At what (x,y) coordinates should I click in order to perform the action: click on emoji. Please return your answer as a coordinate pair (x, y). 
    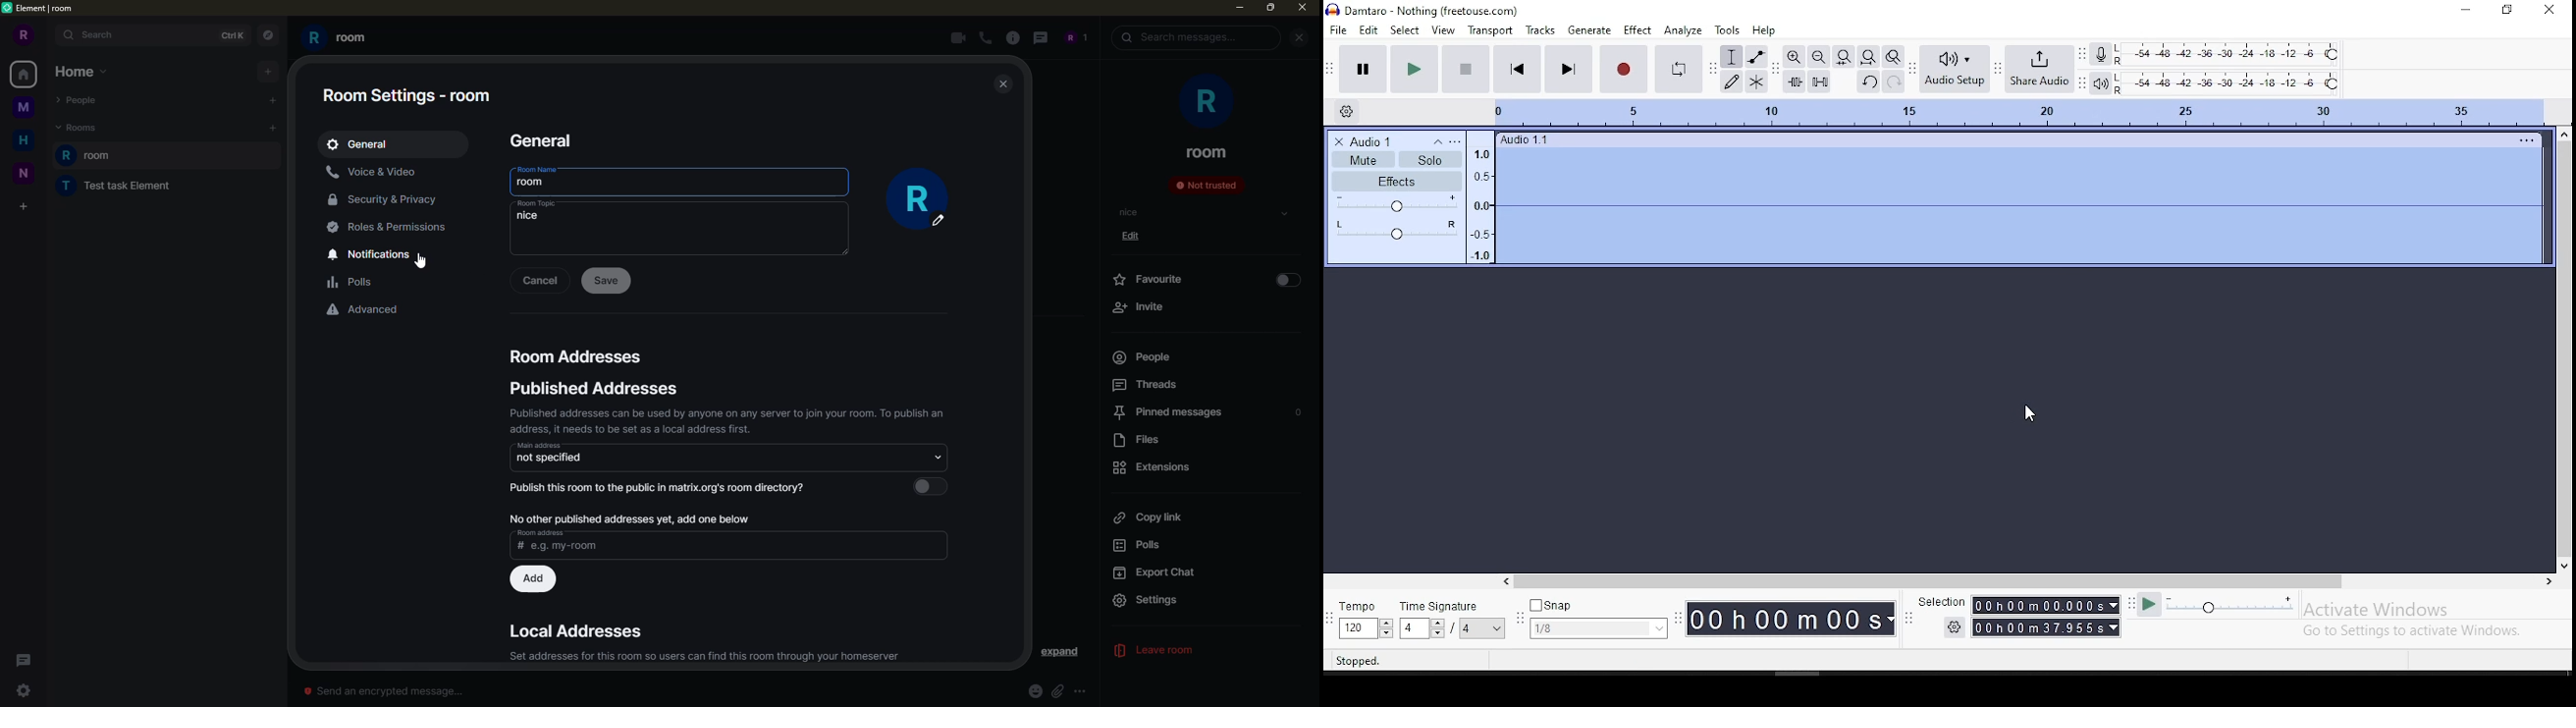
    Looking at the image, I should click on (1031, 690).